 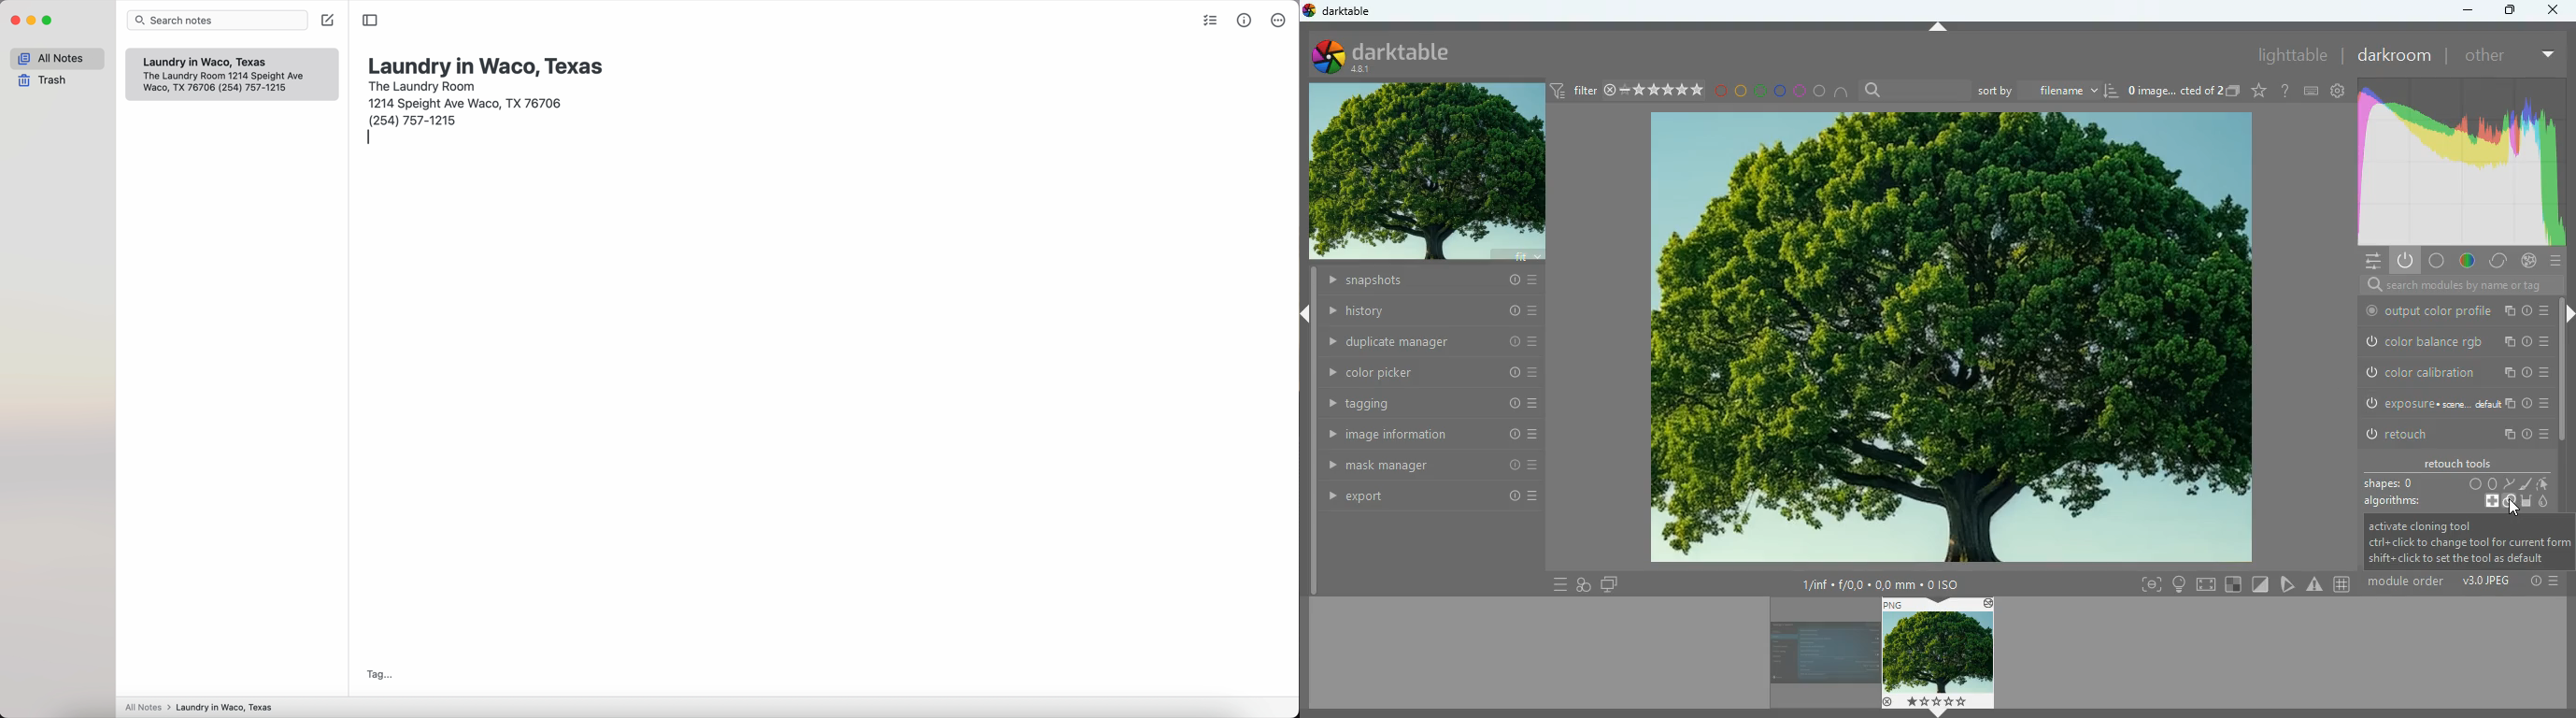 What do you see at coordinates (2458, 483) in the screenshot?
I see `shapes` at bounding box center [2458, 483].